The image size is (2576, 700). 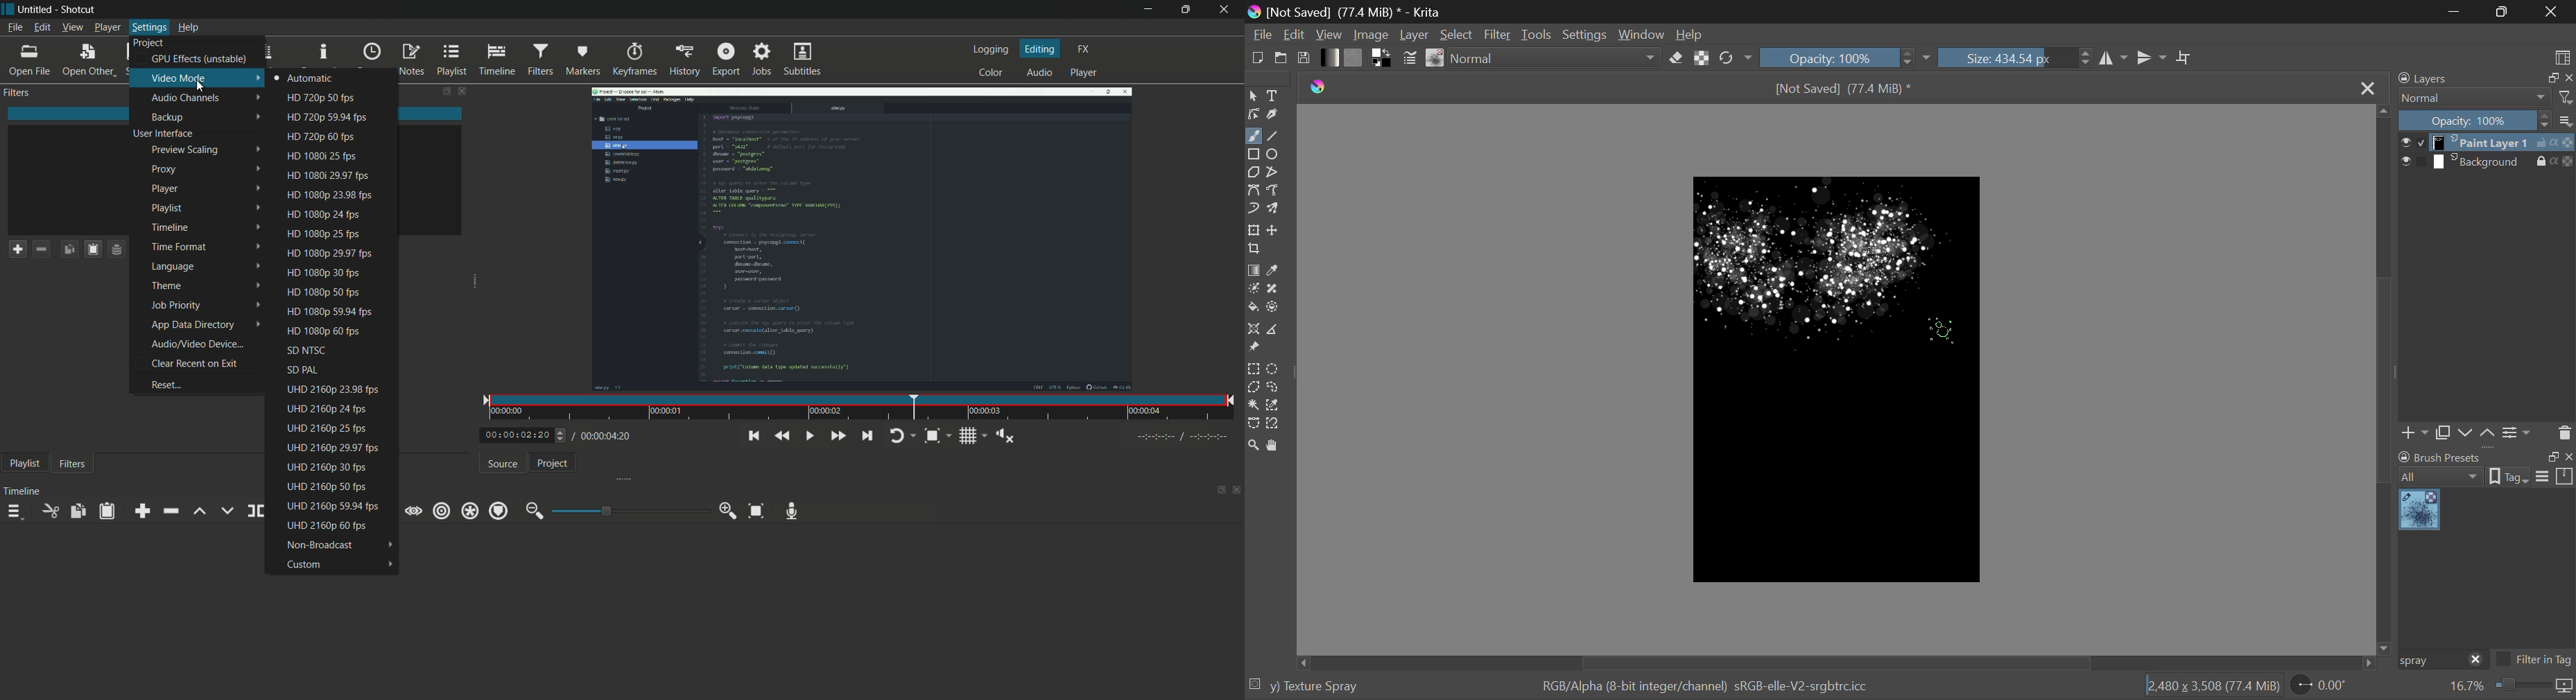 I want to click on notes, so click(x=412, y=60).